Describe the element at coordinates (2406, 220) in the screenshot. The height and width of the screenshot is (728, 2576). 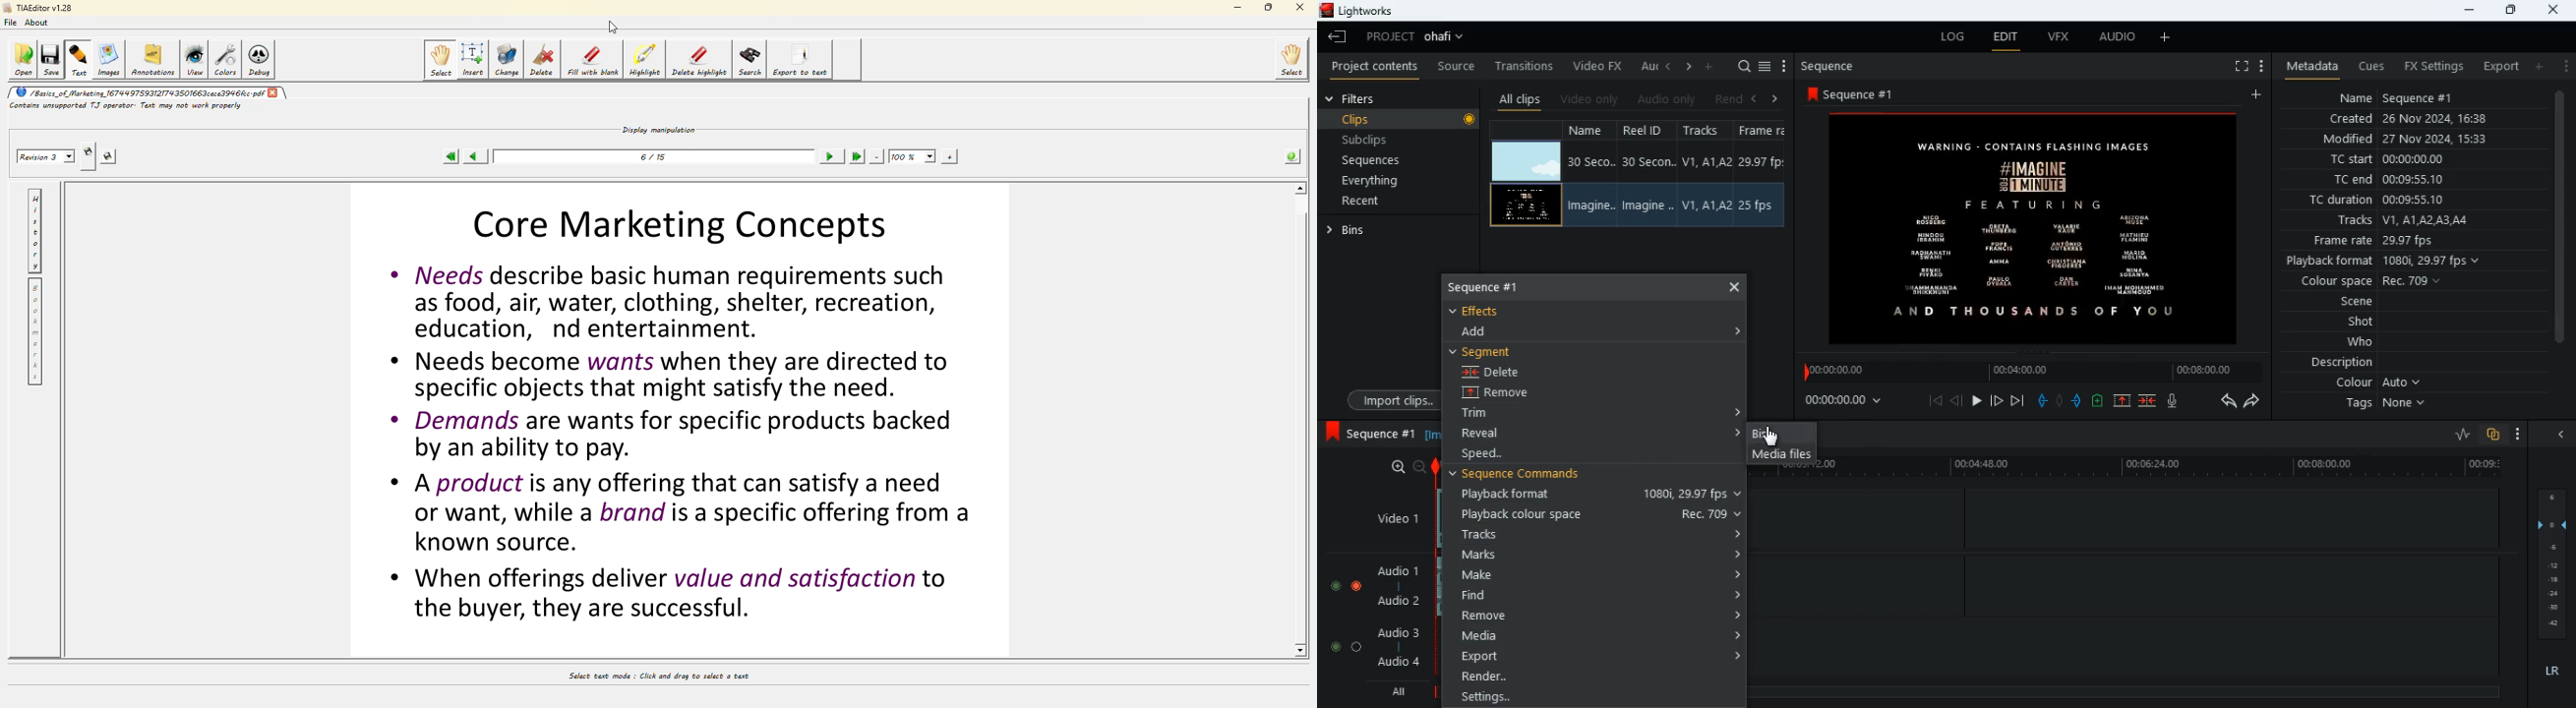
I see `tracks` at that location.